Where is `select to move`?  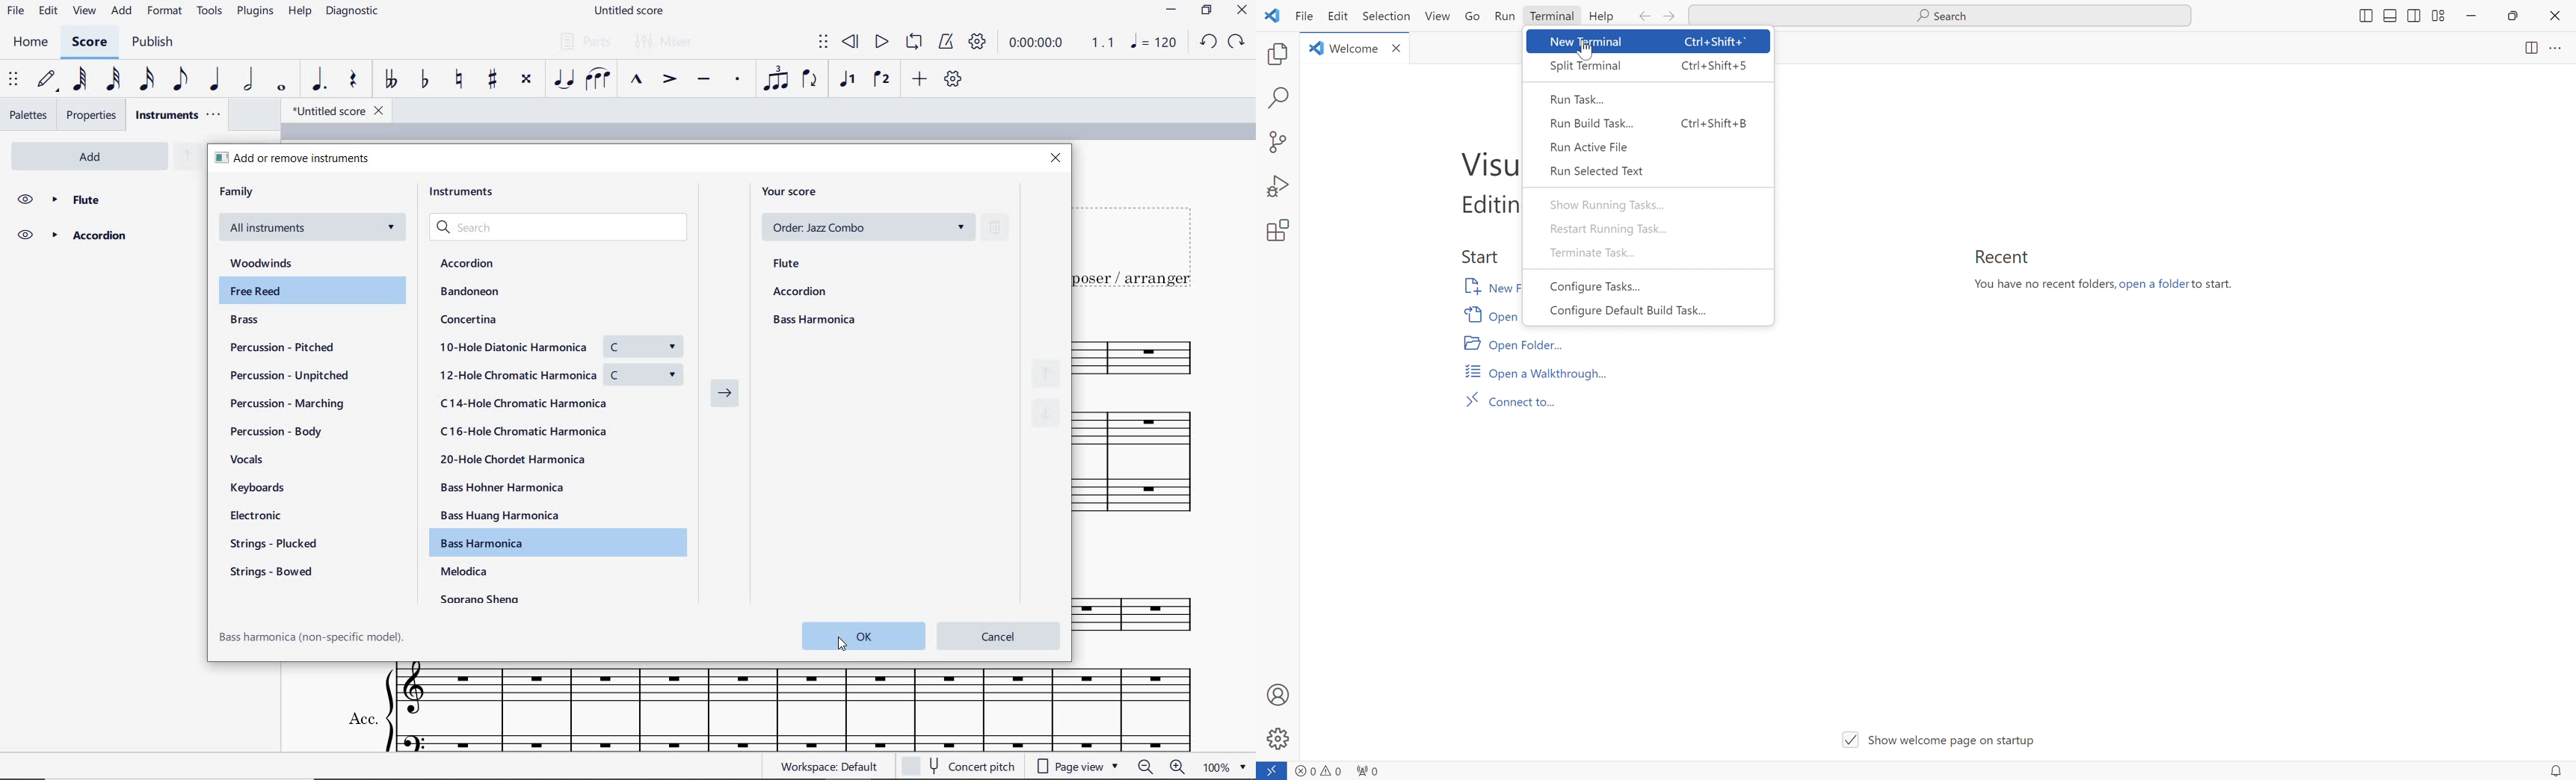
select to move is located at coordinates (823, 43).